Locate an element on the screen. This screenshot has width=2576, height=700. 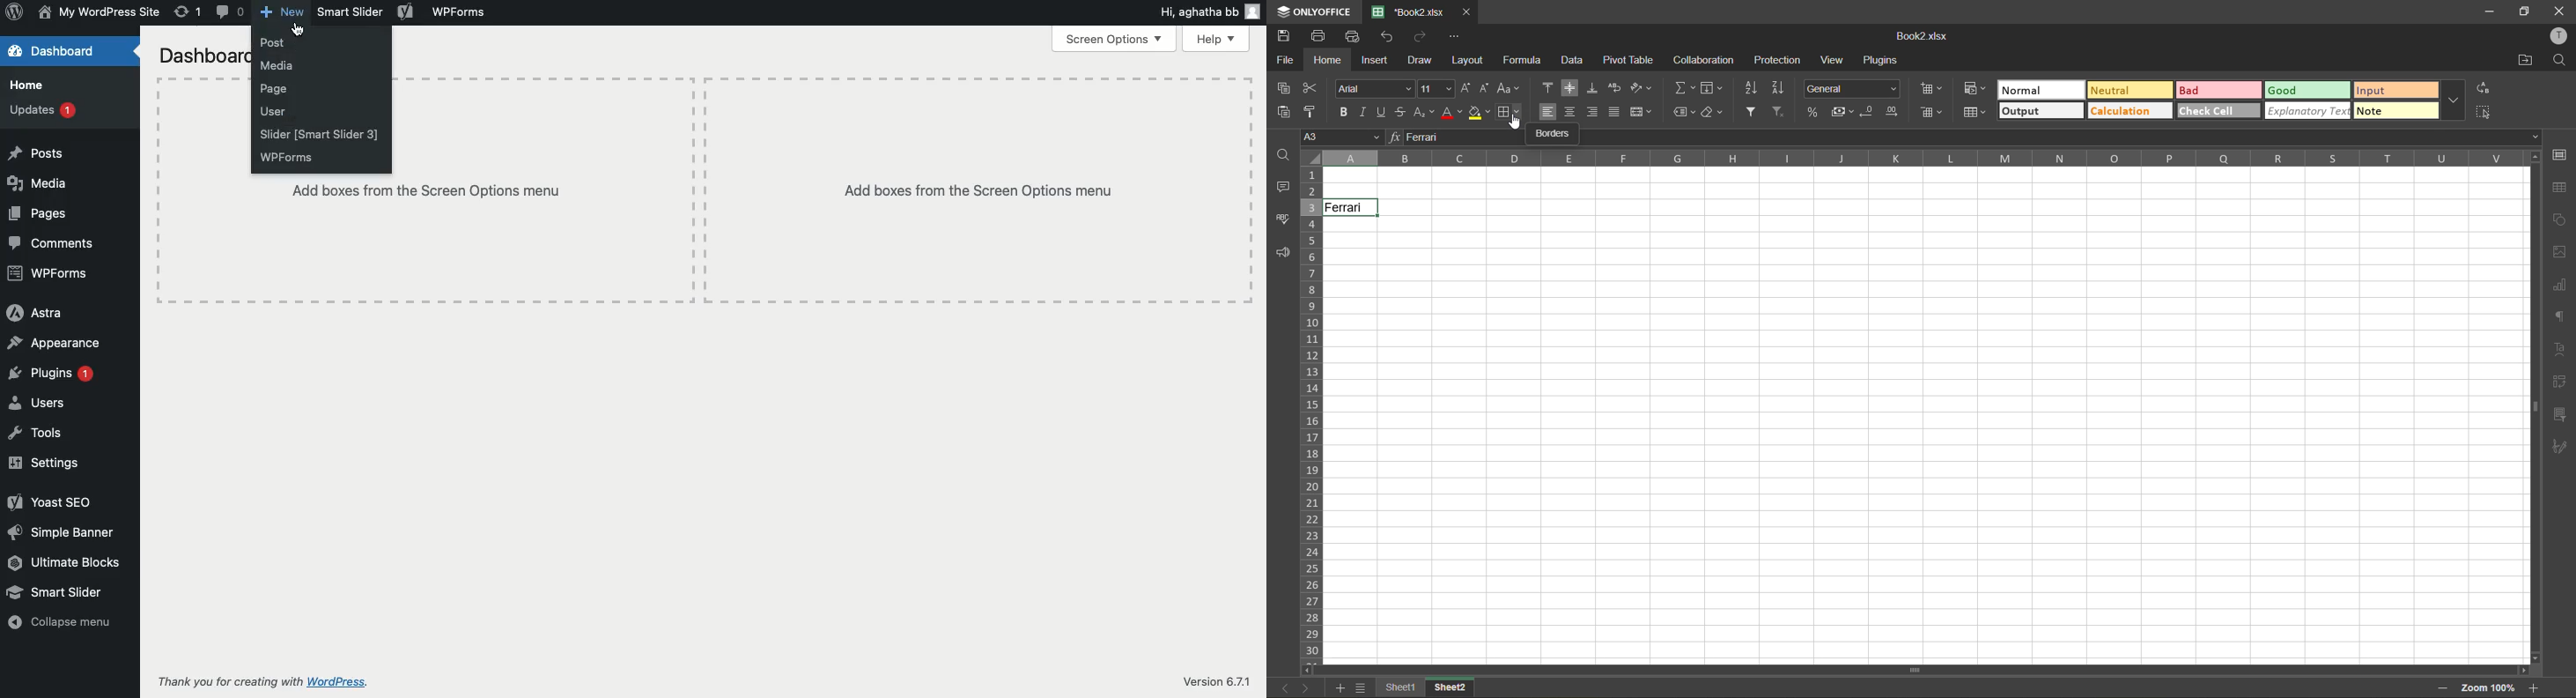
zoom in is located at coordinates (2534, 688).